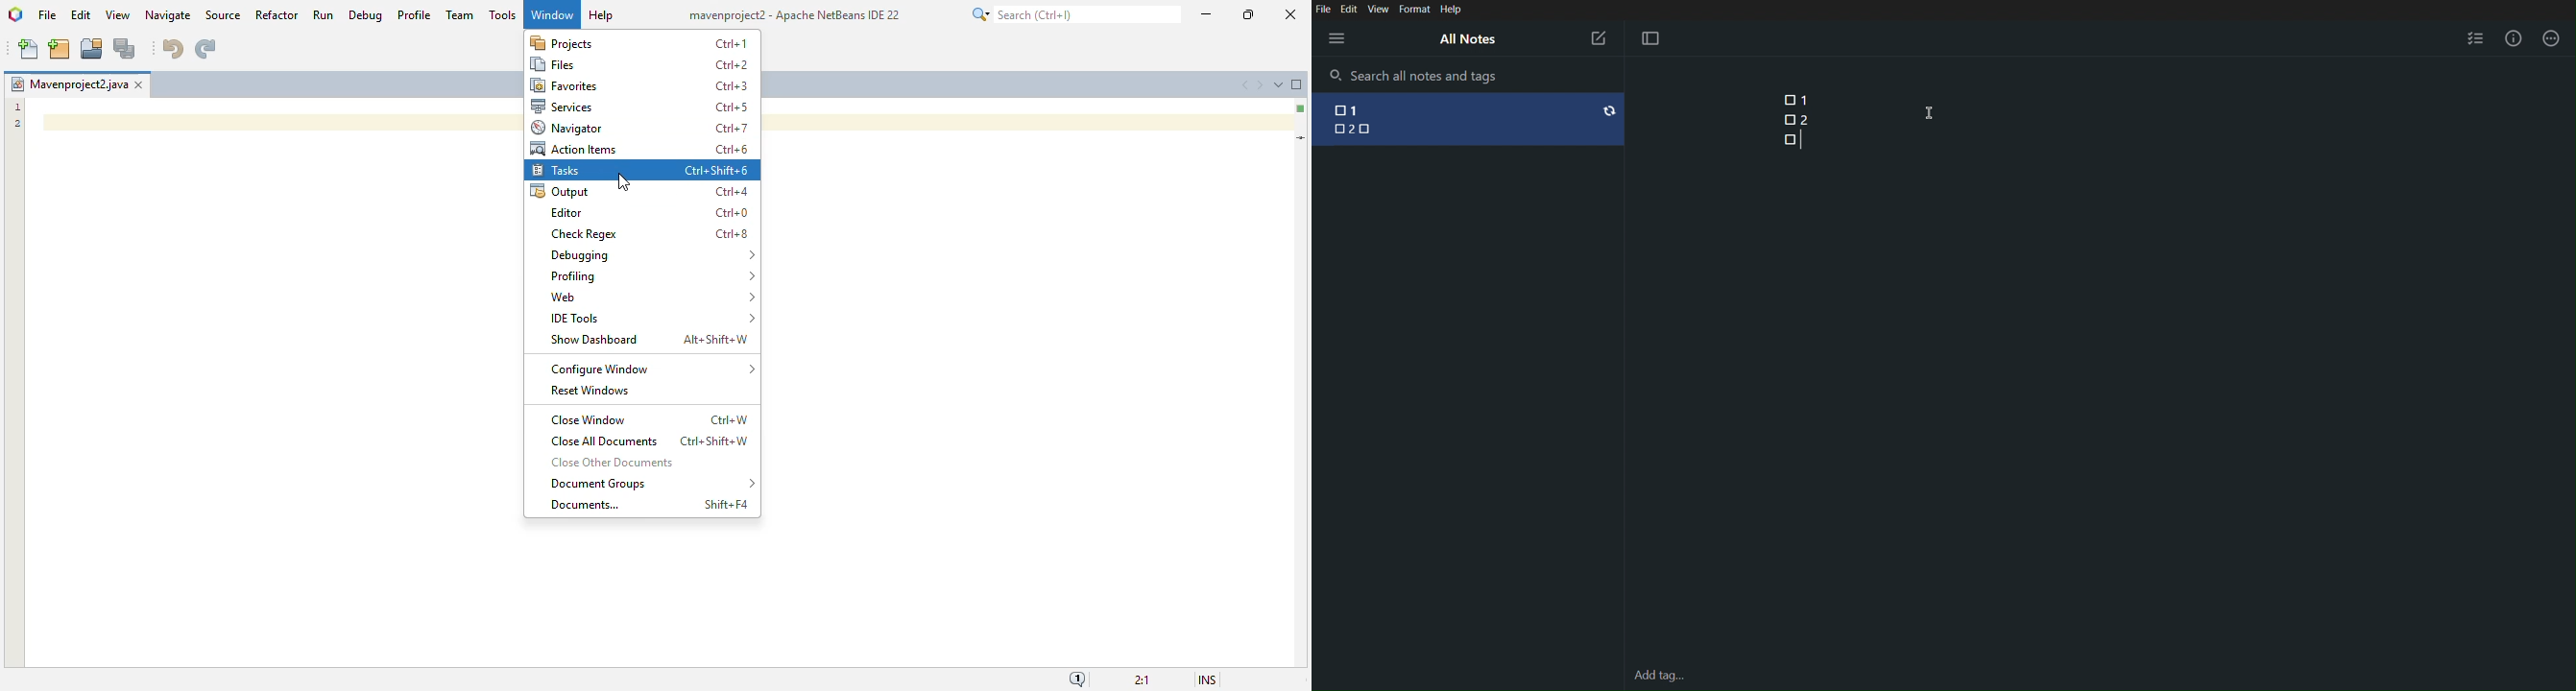 Image resolution: width=2576 pixels, height=700 pixels. I want to click on projects, so click(562, 42).